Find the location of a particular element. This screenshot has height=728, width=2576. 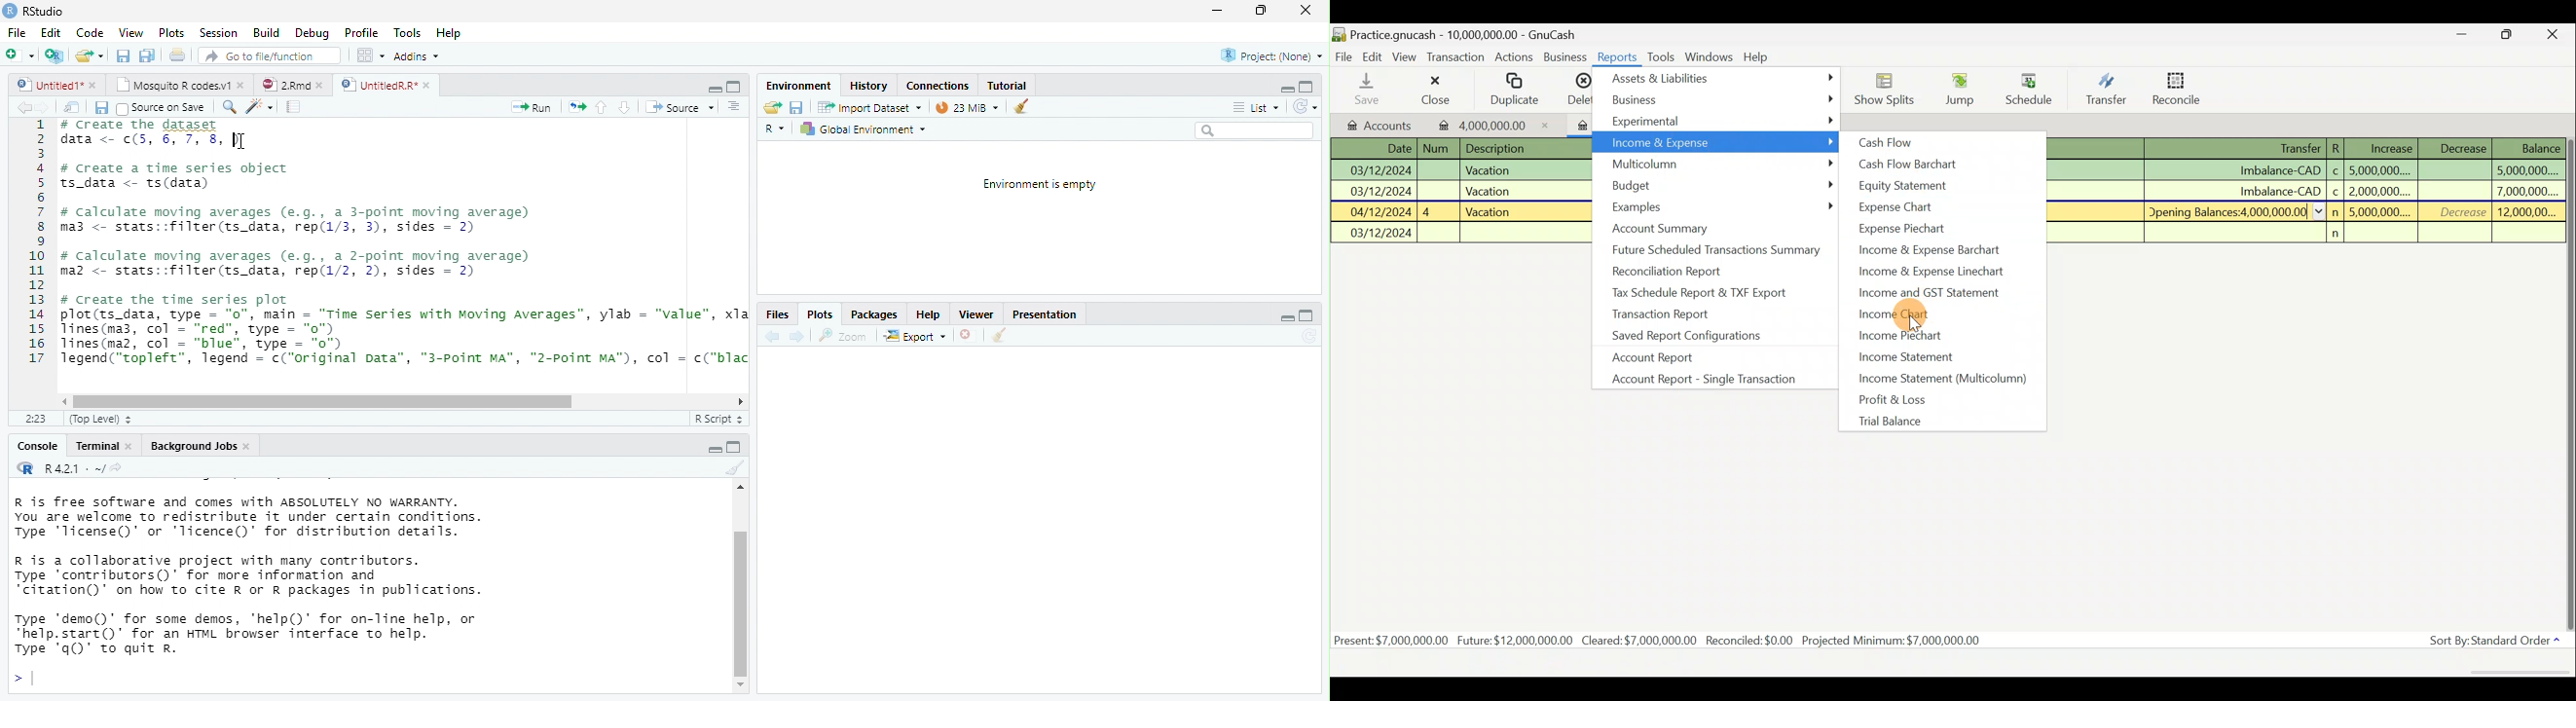

clear is located at coordinates (733, 468).